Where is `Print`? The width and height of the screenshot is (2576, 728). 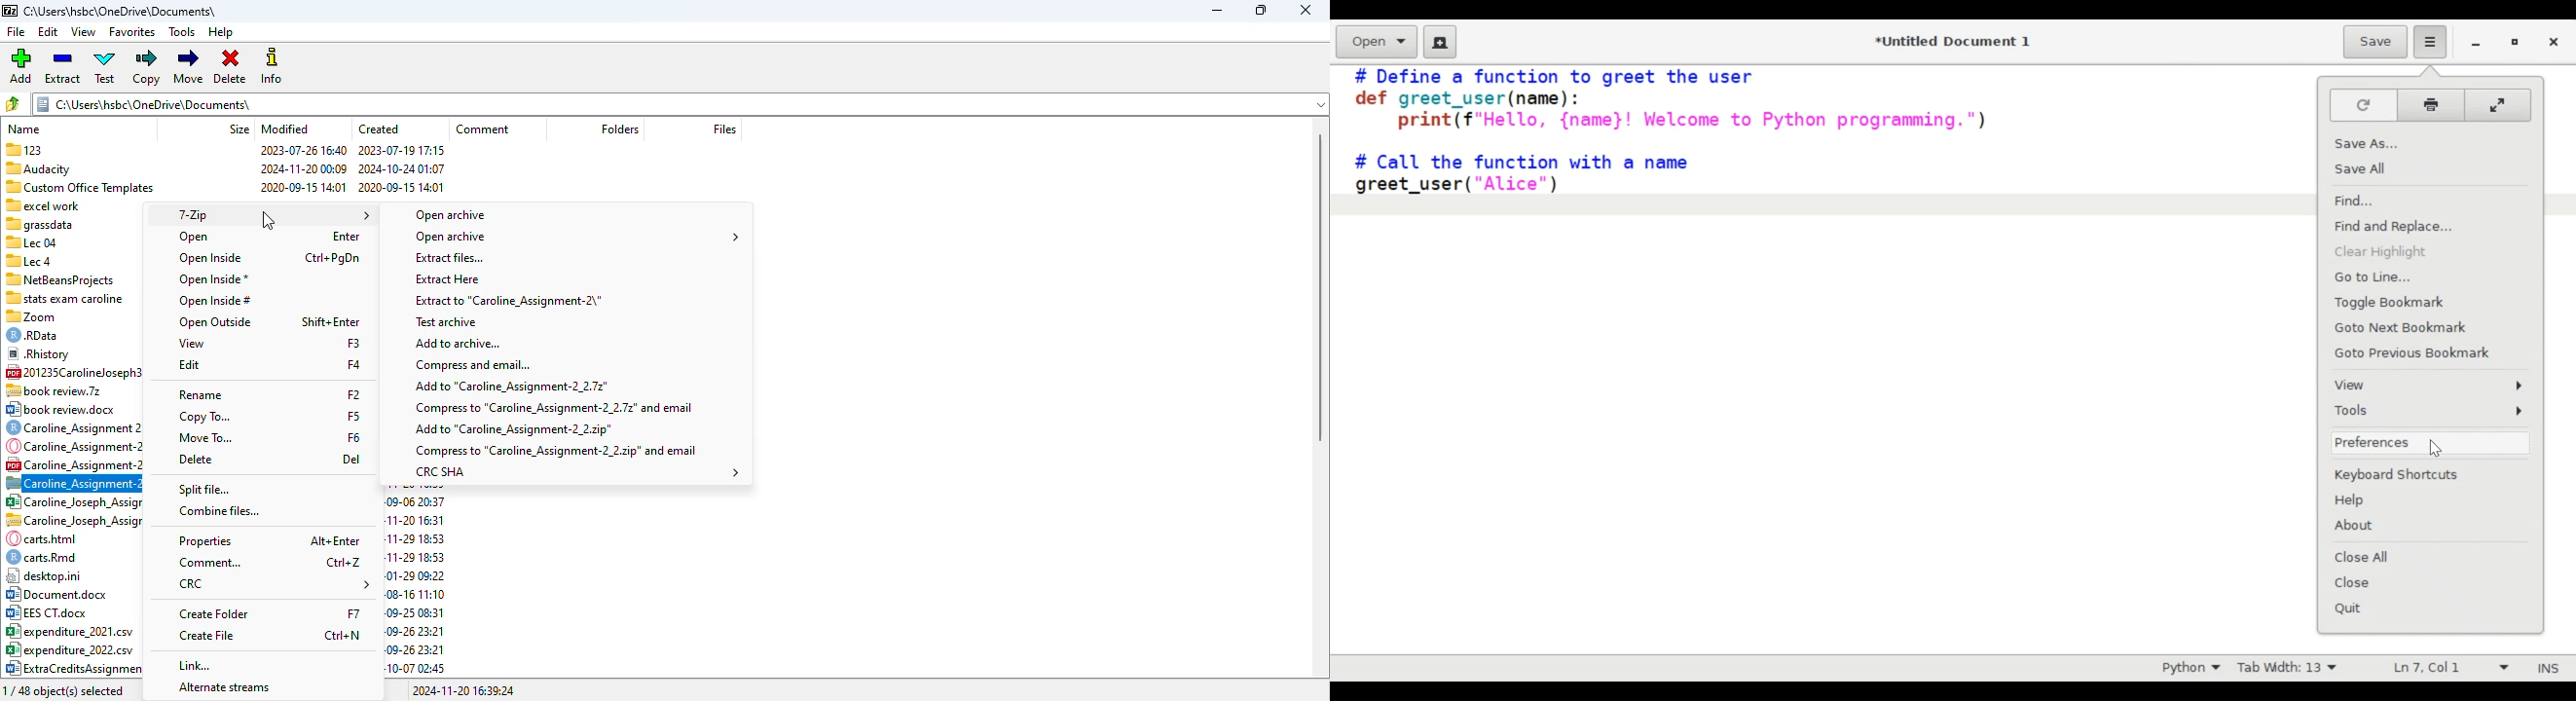 Print is located at coordinates (2432, 106).